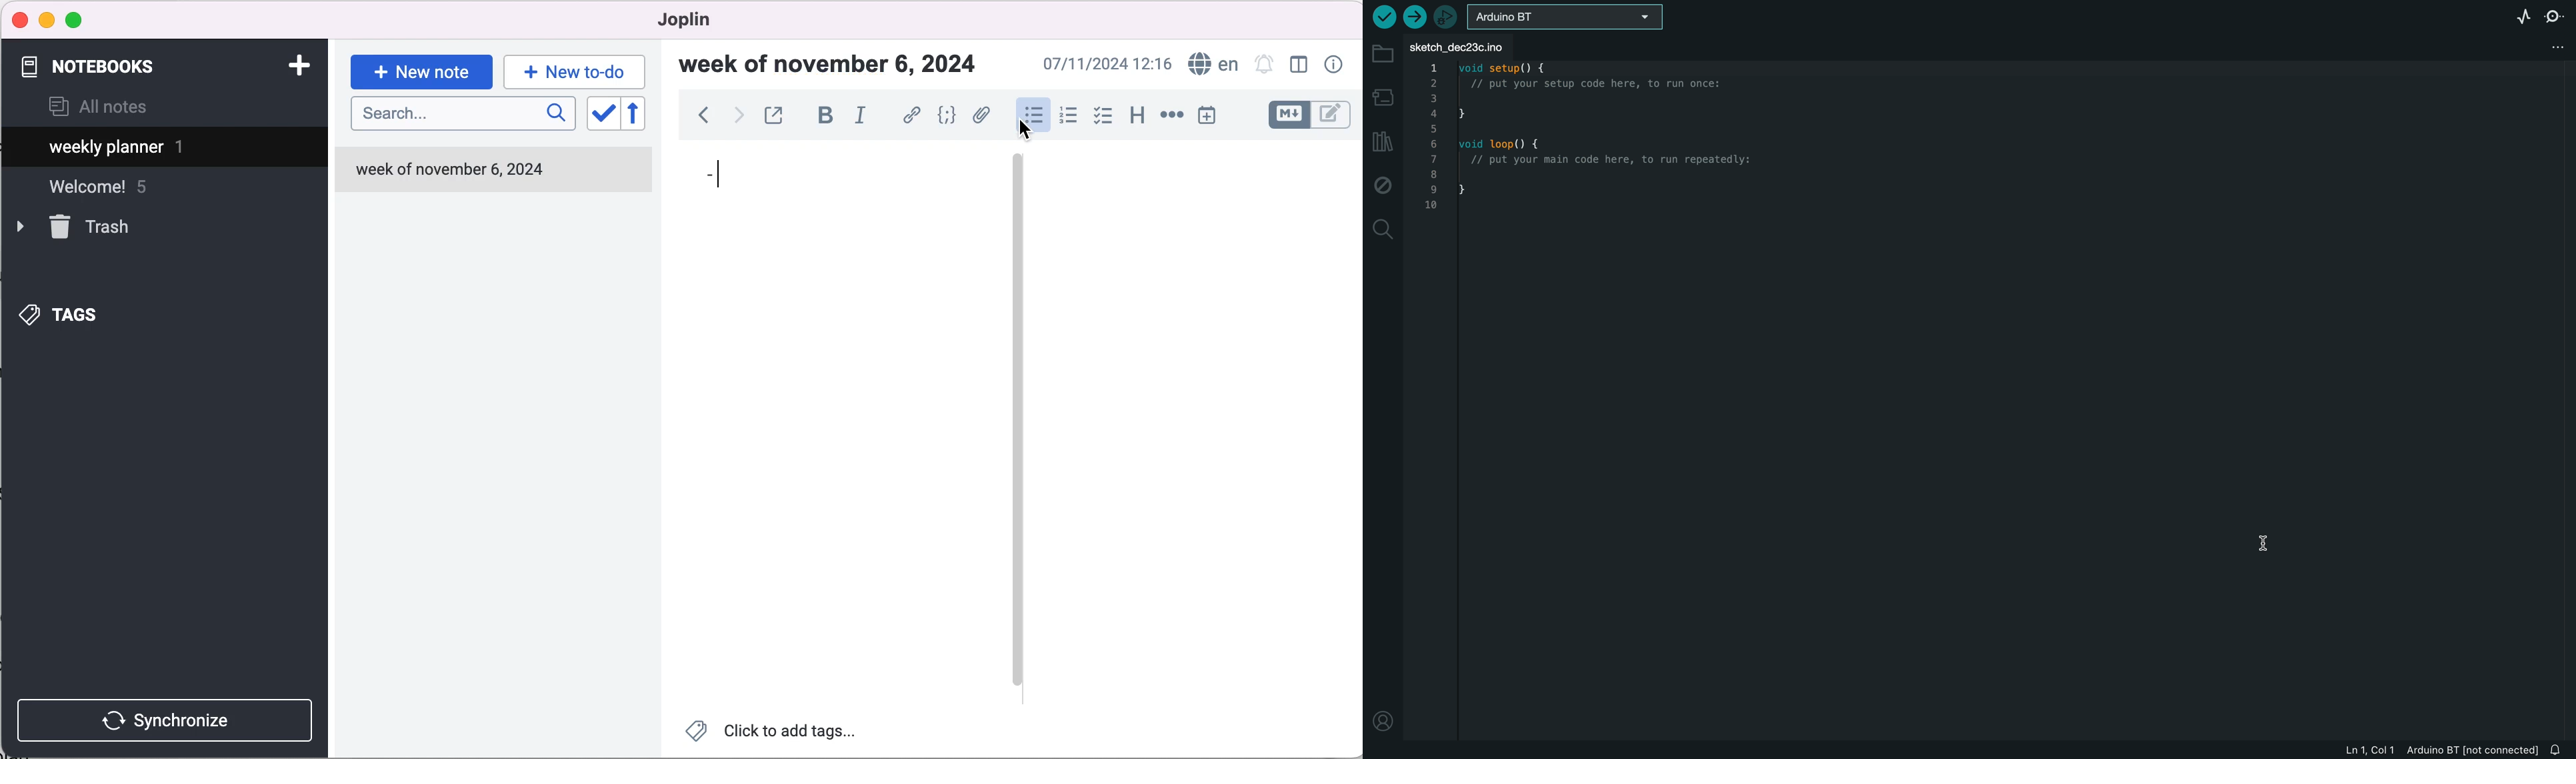 The image size is (2576, 784). I want to click on language, so click(1210, 65).